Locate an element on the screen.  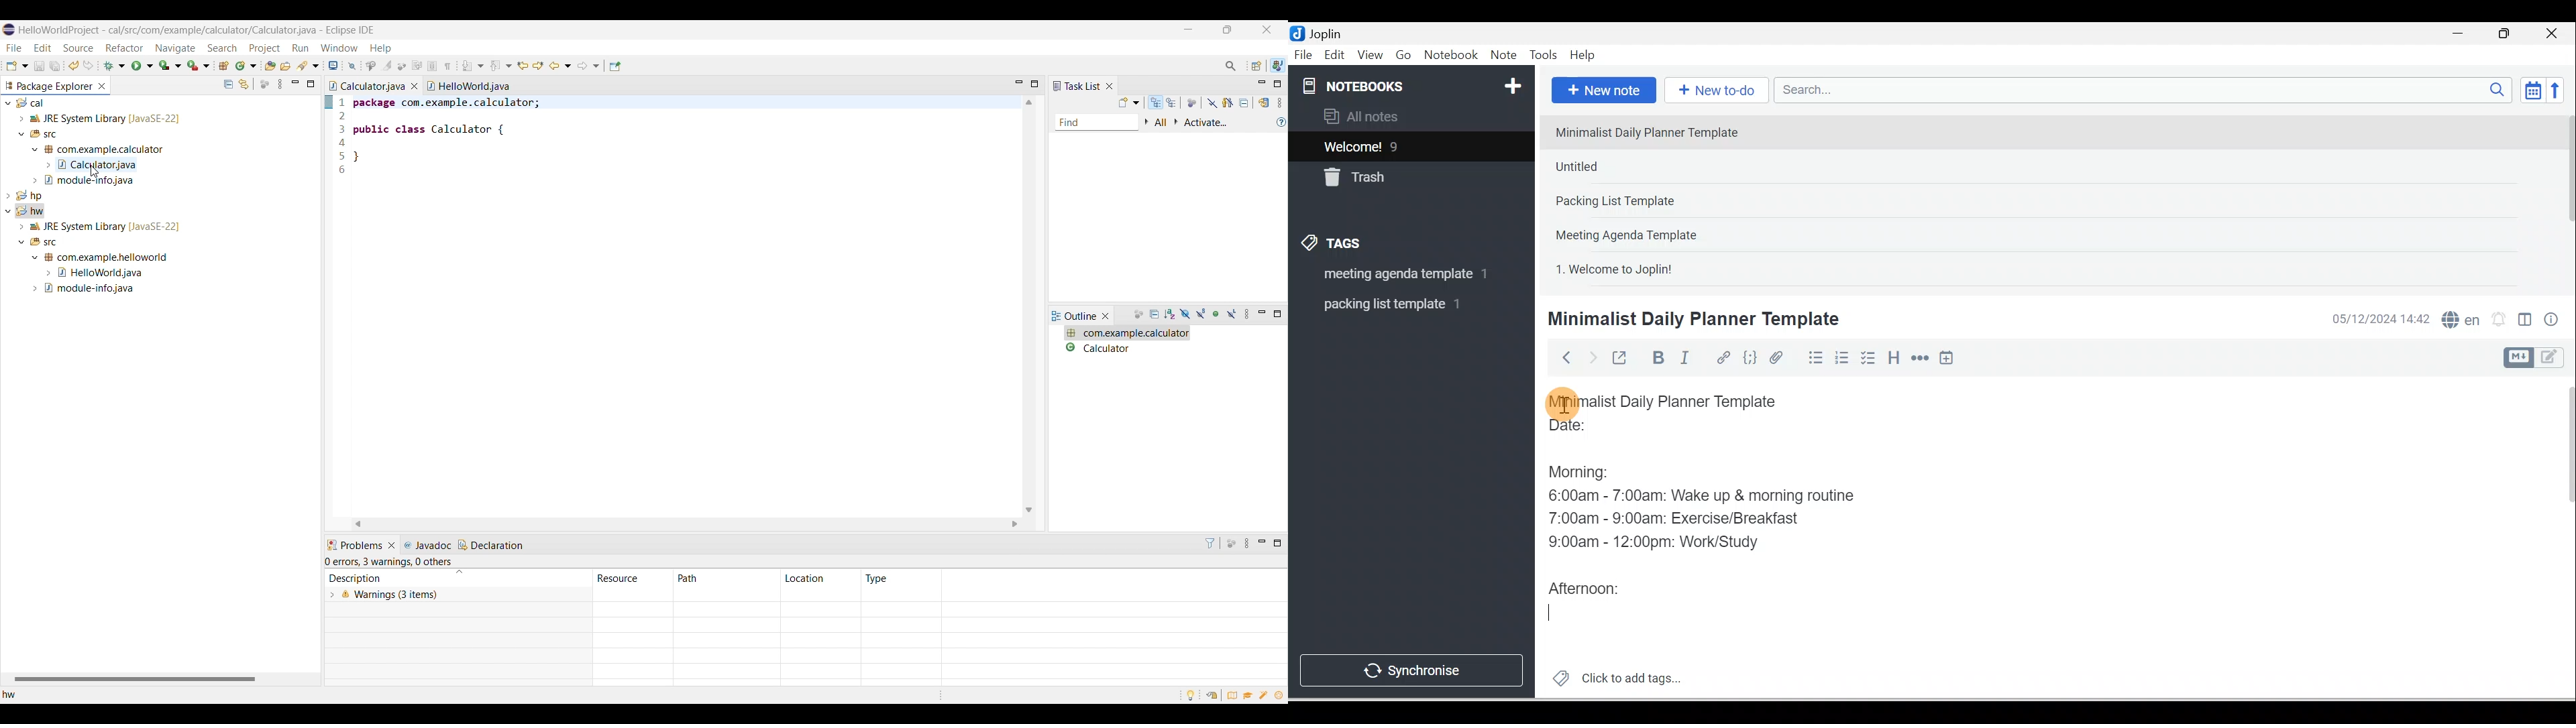
View menu is located at coordinates (1248, 314).